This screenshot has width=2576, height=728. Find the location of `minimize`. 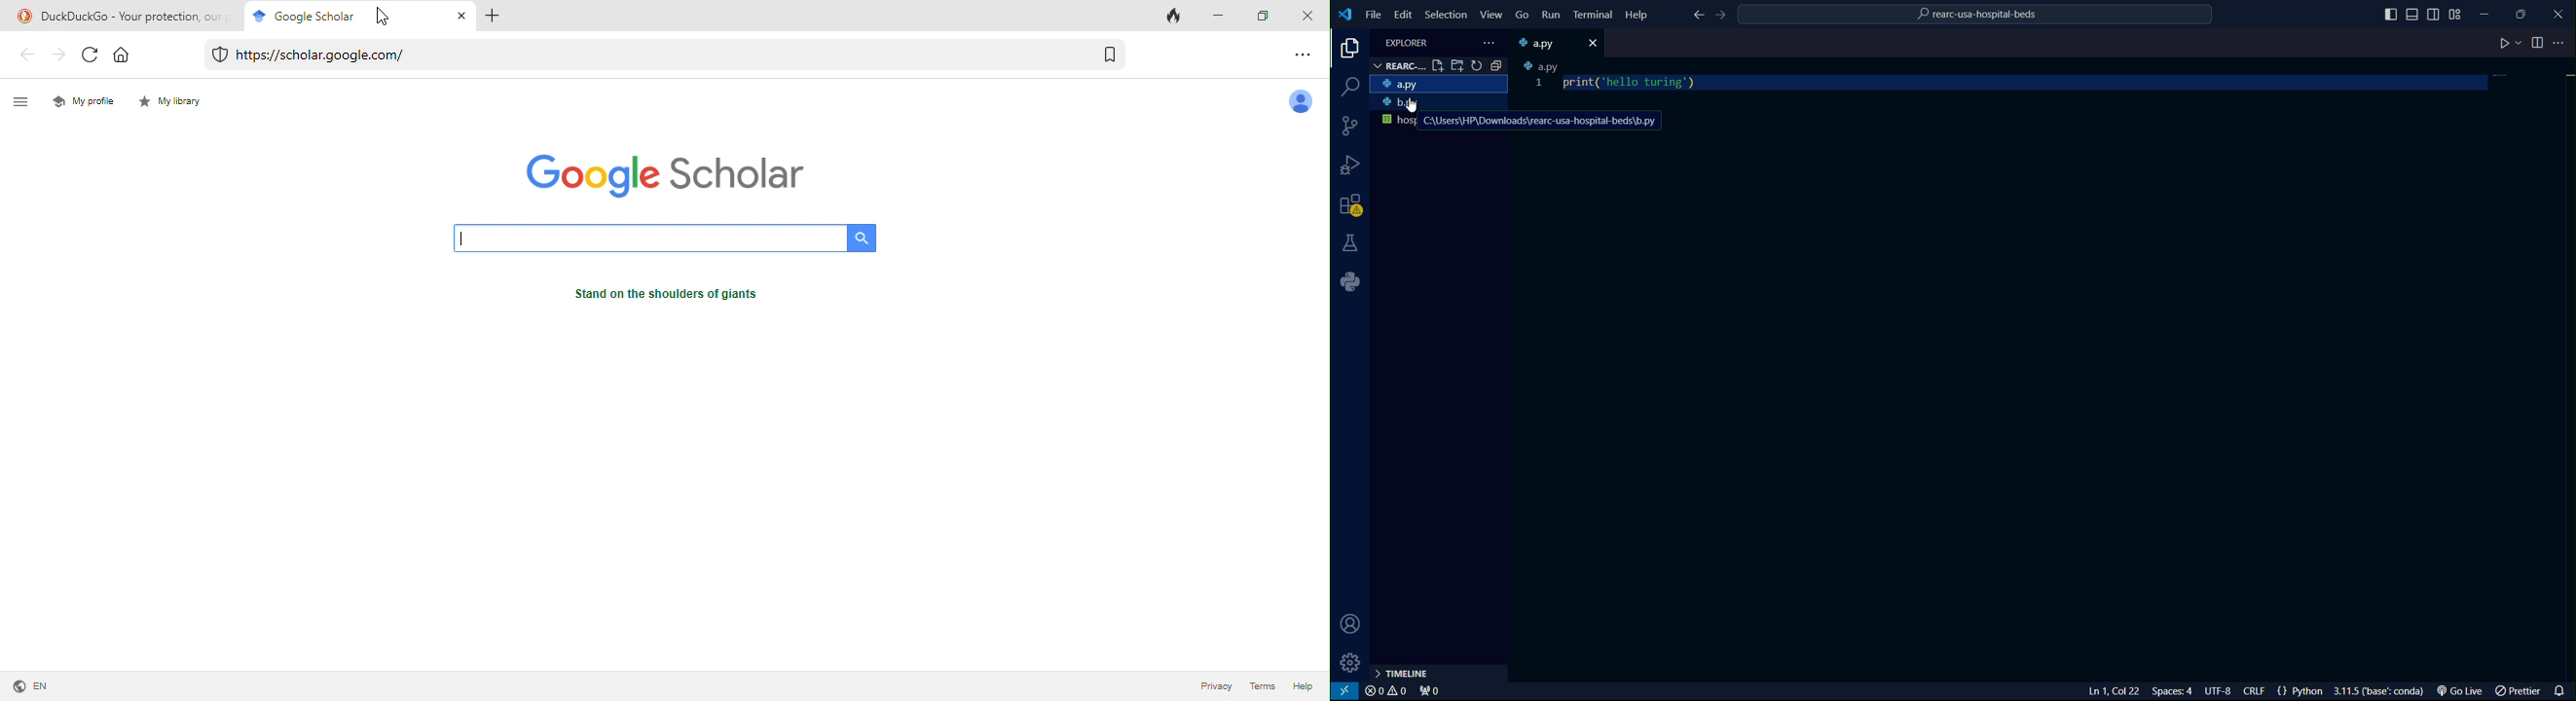

minimize is located at coordinates (1220, 15).